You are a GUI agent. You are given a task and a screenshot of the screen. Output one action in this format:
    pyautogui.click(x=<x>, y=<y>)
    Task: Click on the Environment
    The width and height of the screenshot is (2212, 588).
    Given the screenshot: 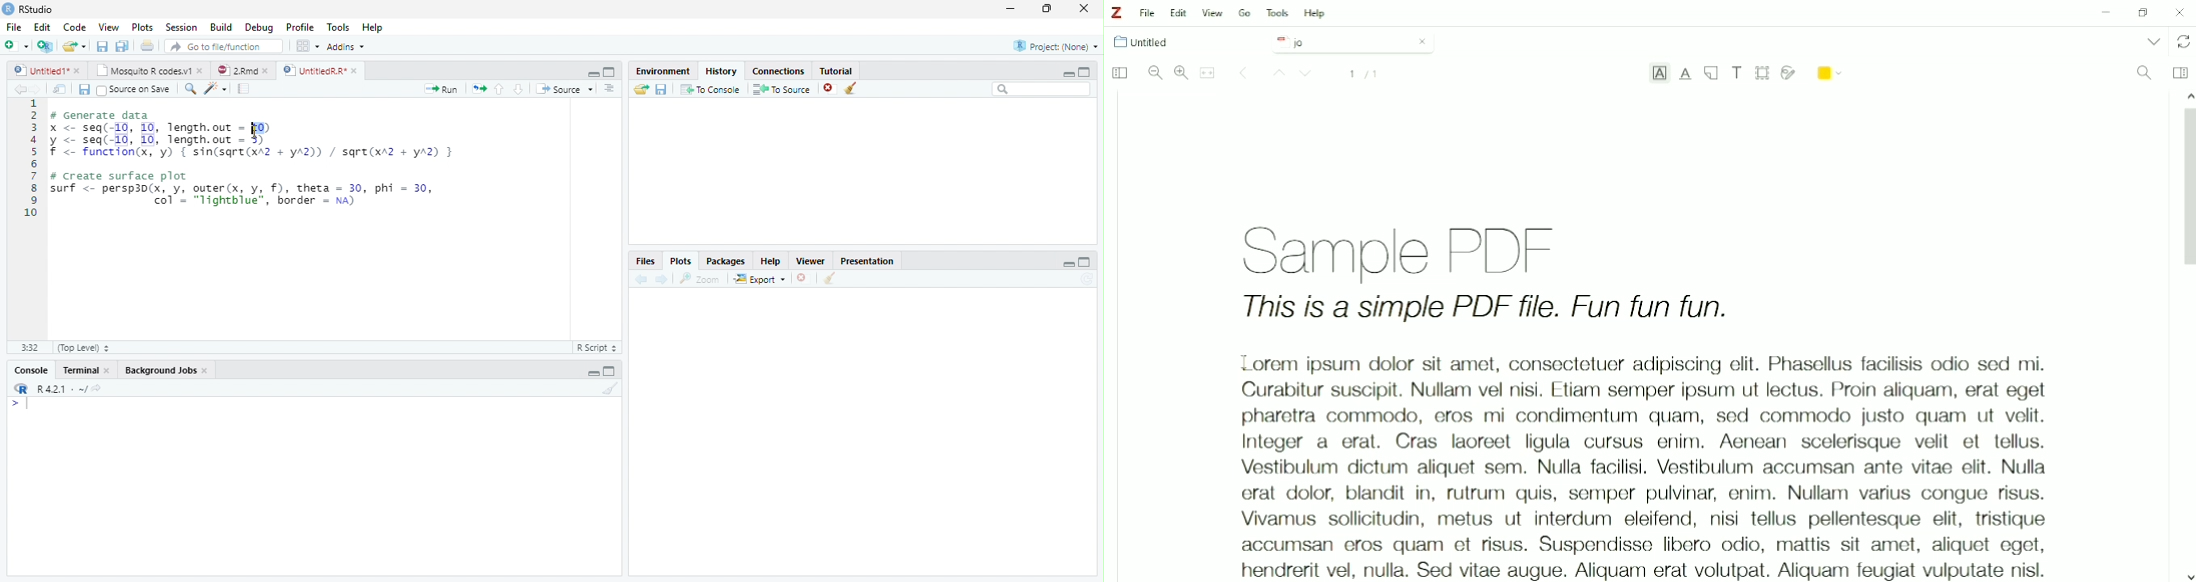 What is the action you would take?
    pyautogui.click(x=663, y=71)
    